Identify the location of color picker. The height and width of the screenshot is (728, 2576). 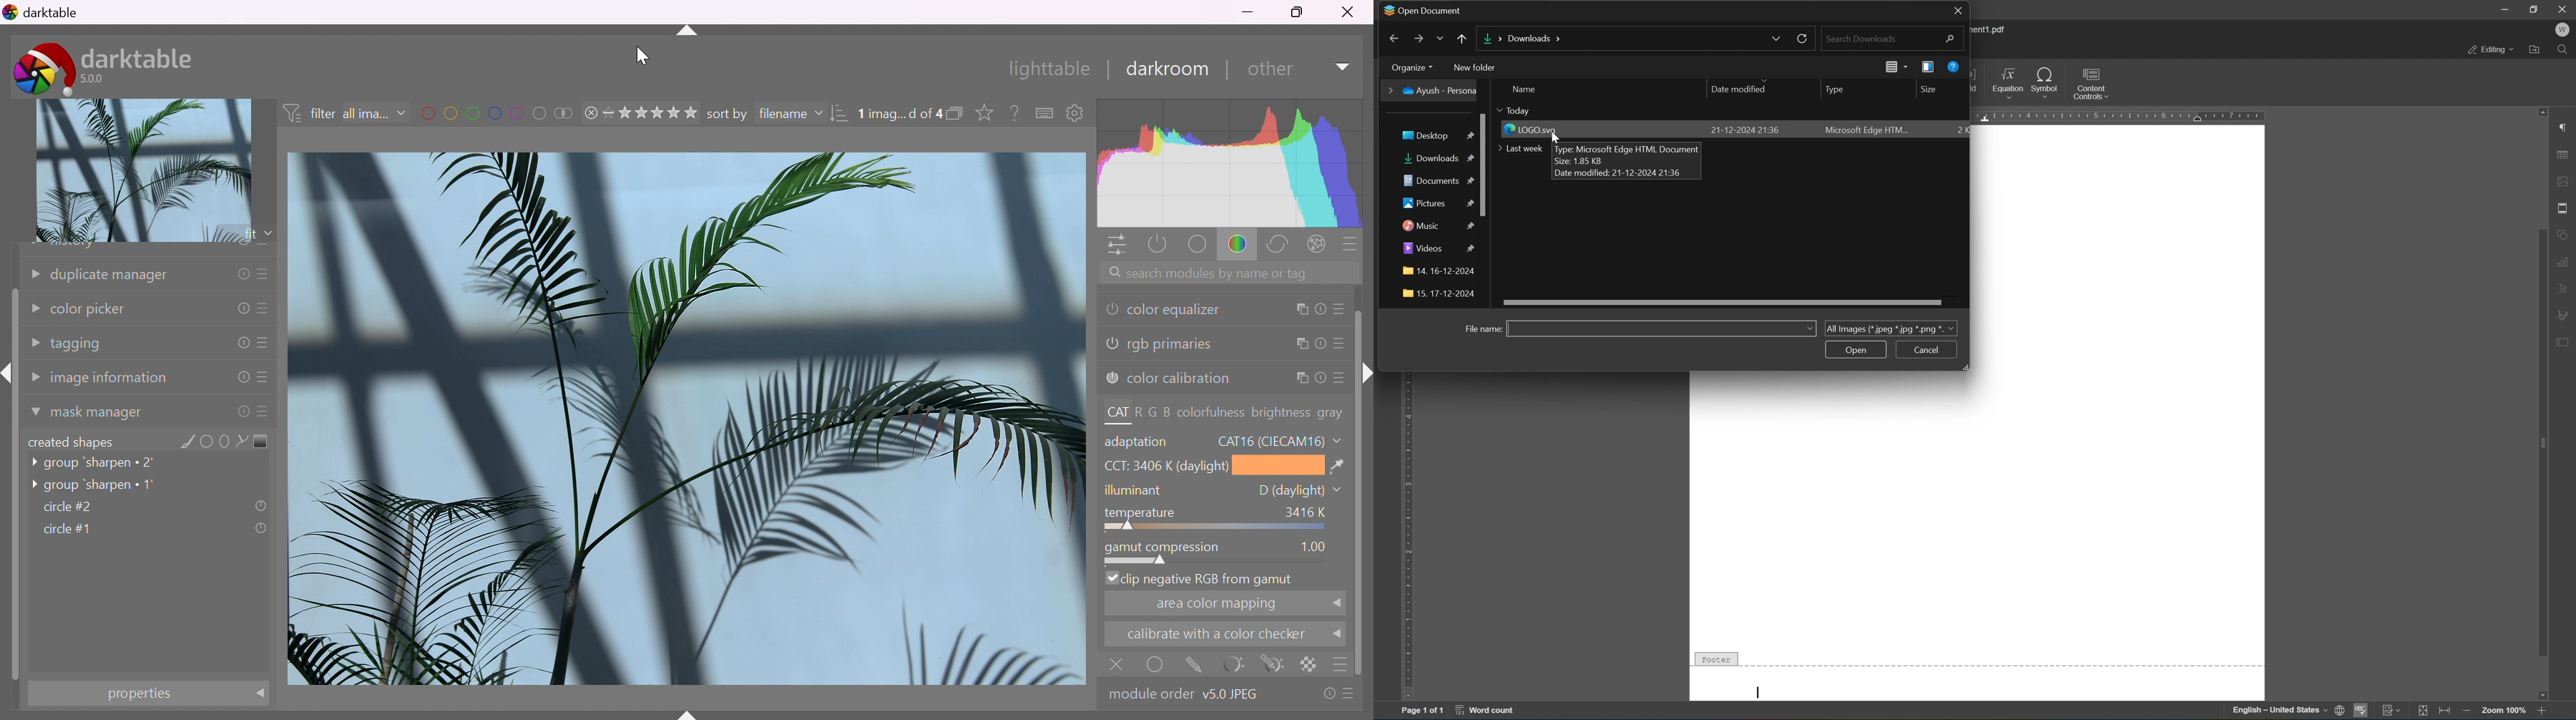
(148, 310).